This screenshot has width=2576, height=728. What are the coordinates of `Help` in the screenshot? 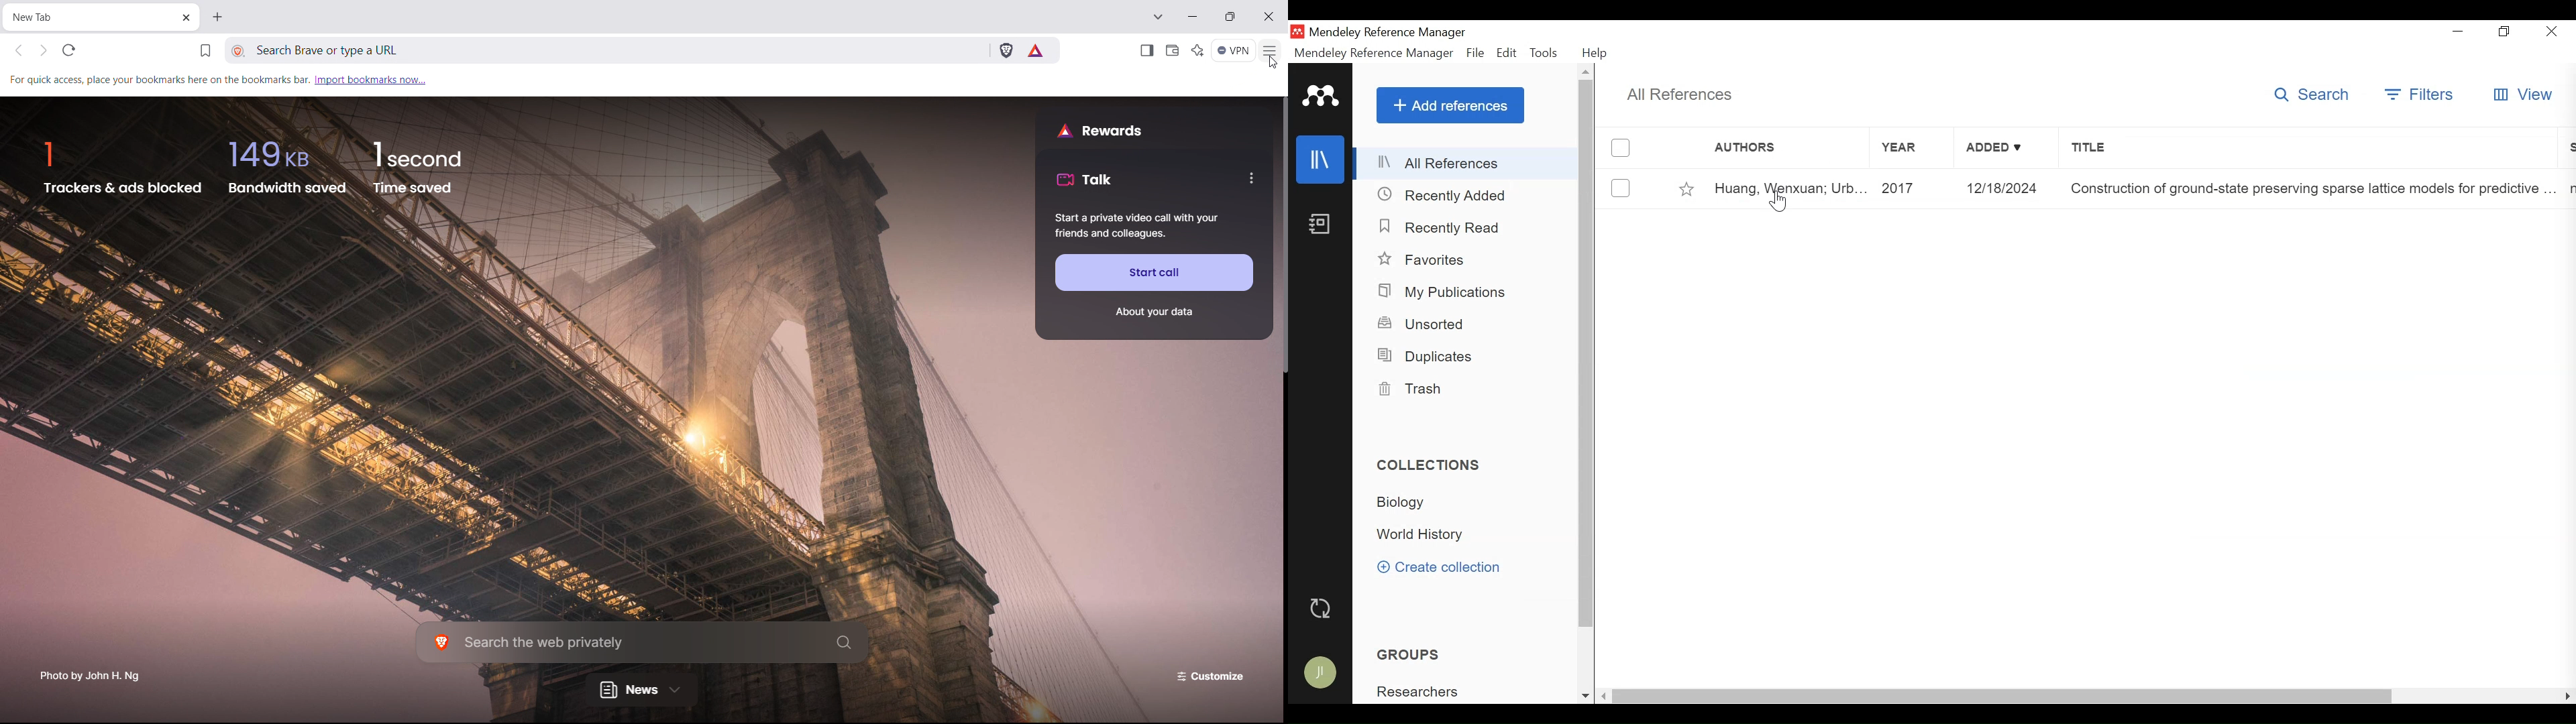 It's located at (1595, 53).